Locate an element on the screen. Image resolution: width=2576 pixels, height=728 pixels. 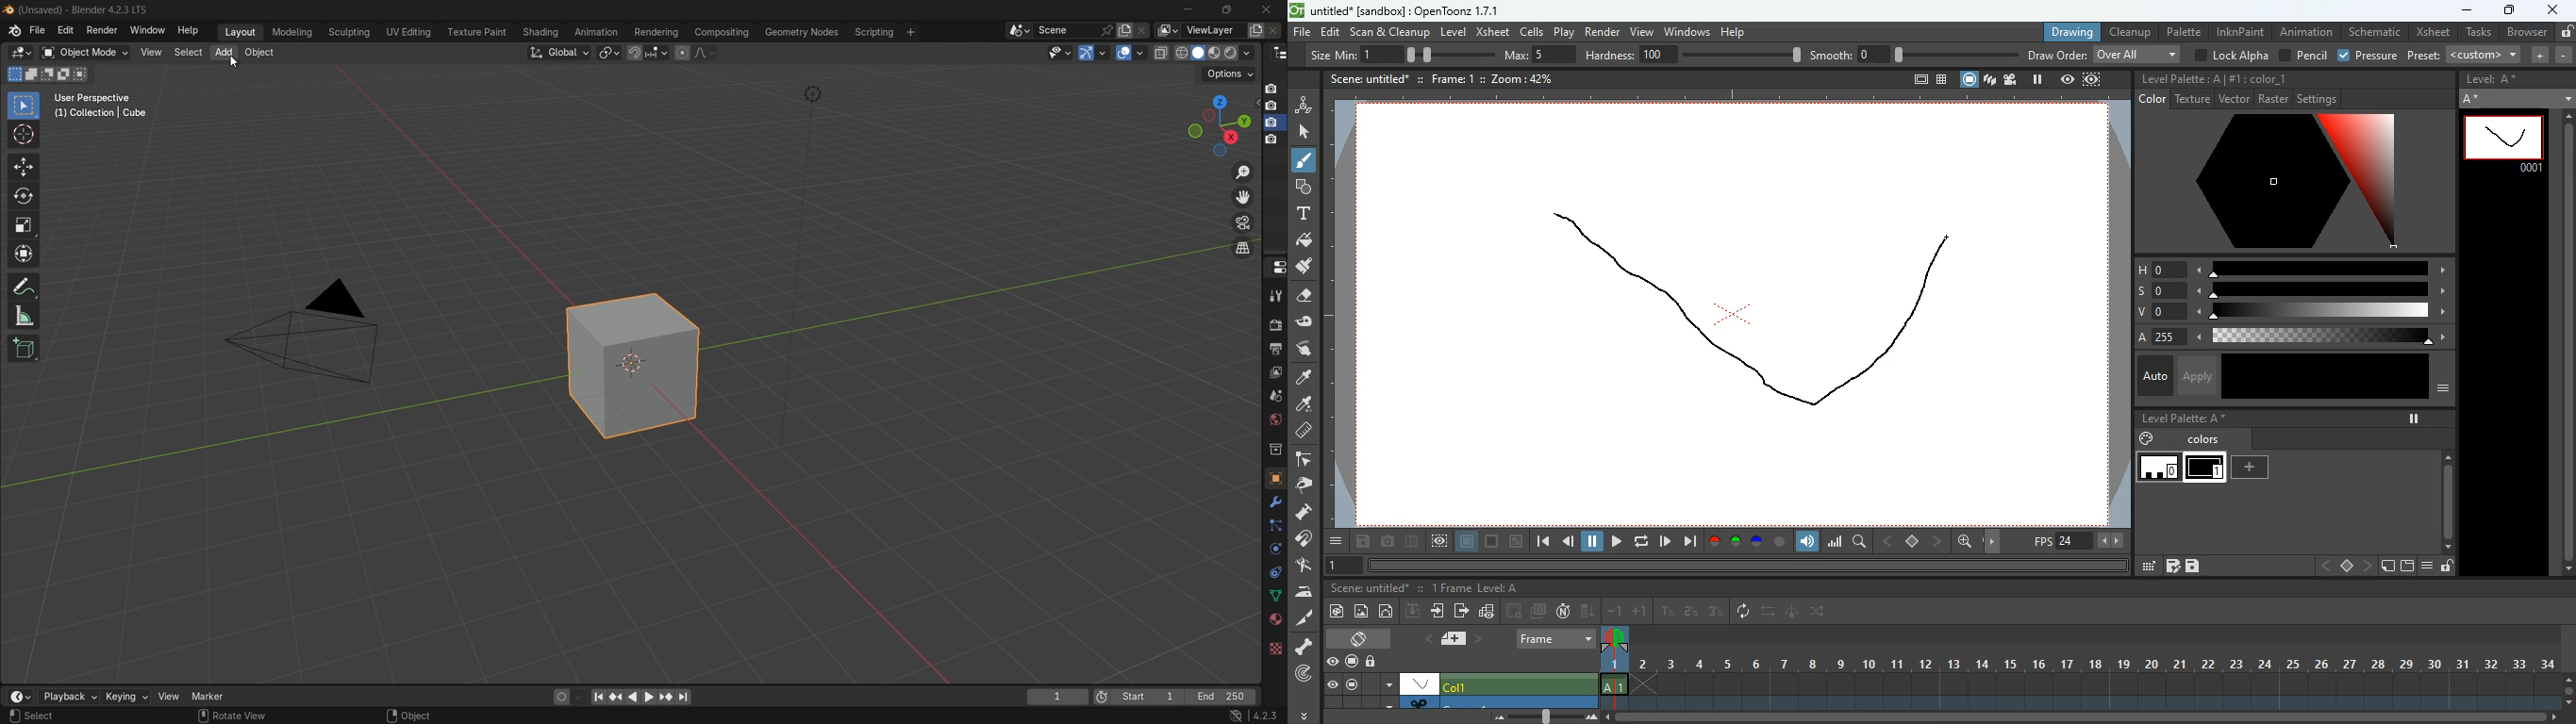
cursor is located at coordinates (233, 63).